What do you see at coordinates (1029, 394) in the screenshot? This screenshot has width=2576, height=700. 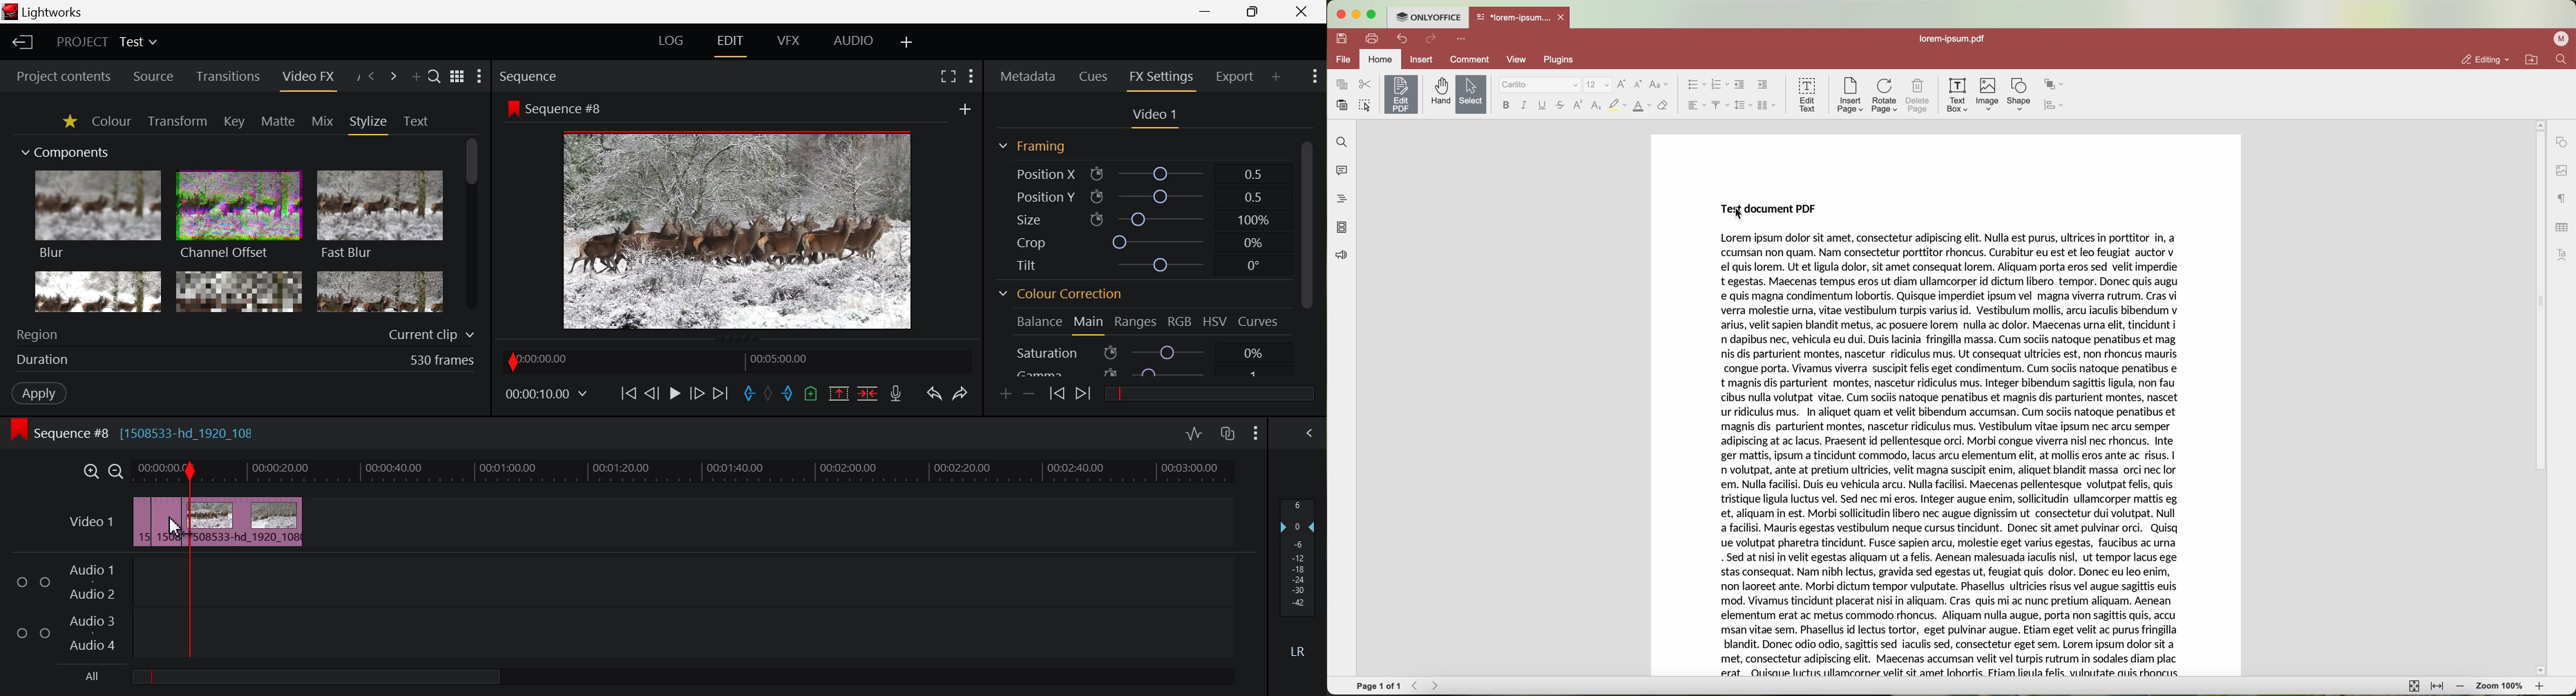 I see `Remove keyframe` at bounding box center [1029, 394].